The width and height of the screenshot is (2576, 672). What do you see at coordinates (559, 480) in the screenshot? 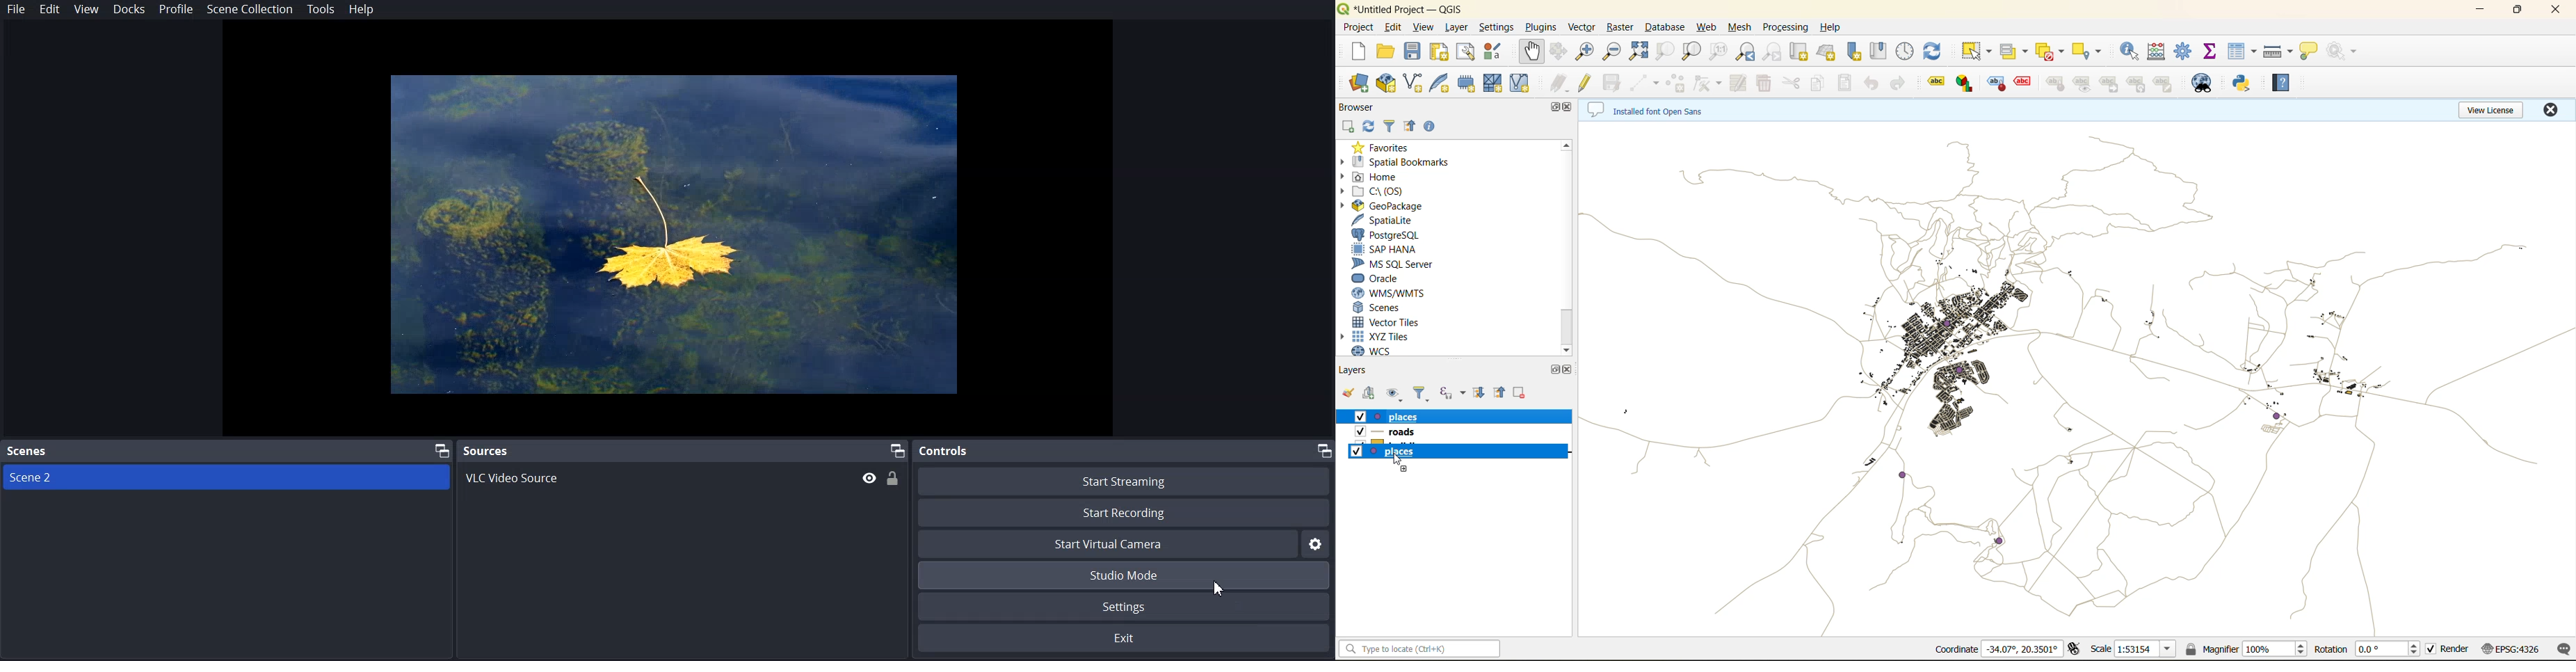
I see `VLC Video Source` at bounding box center [559, 480].